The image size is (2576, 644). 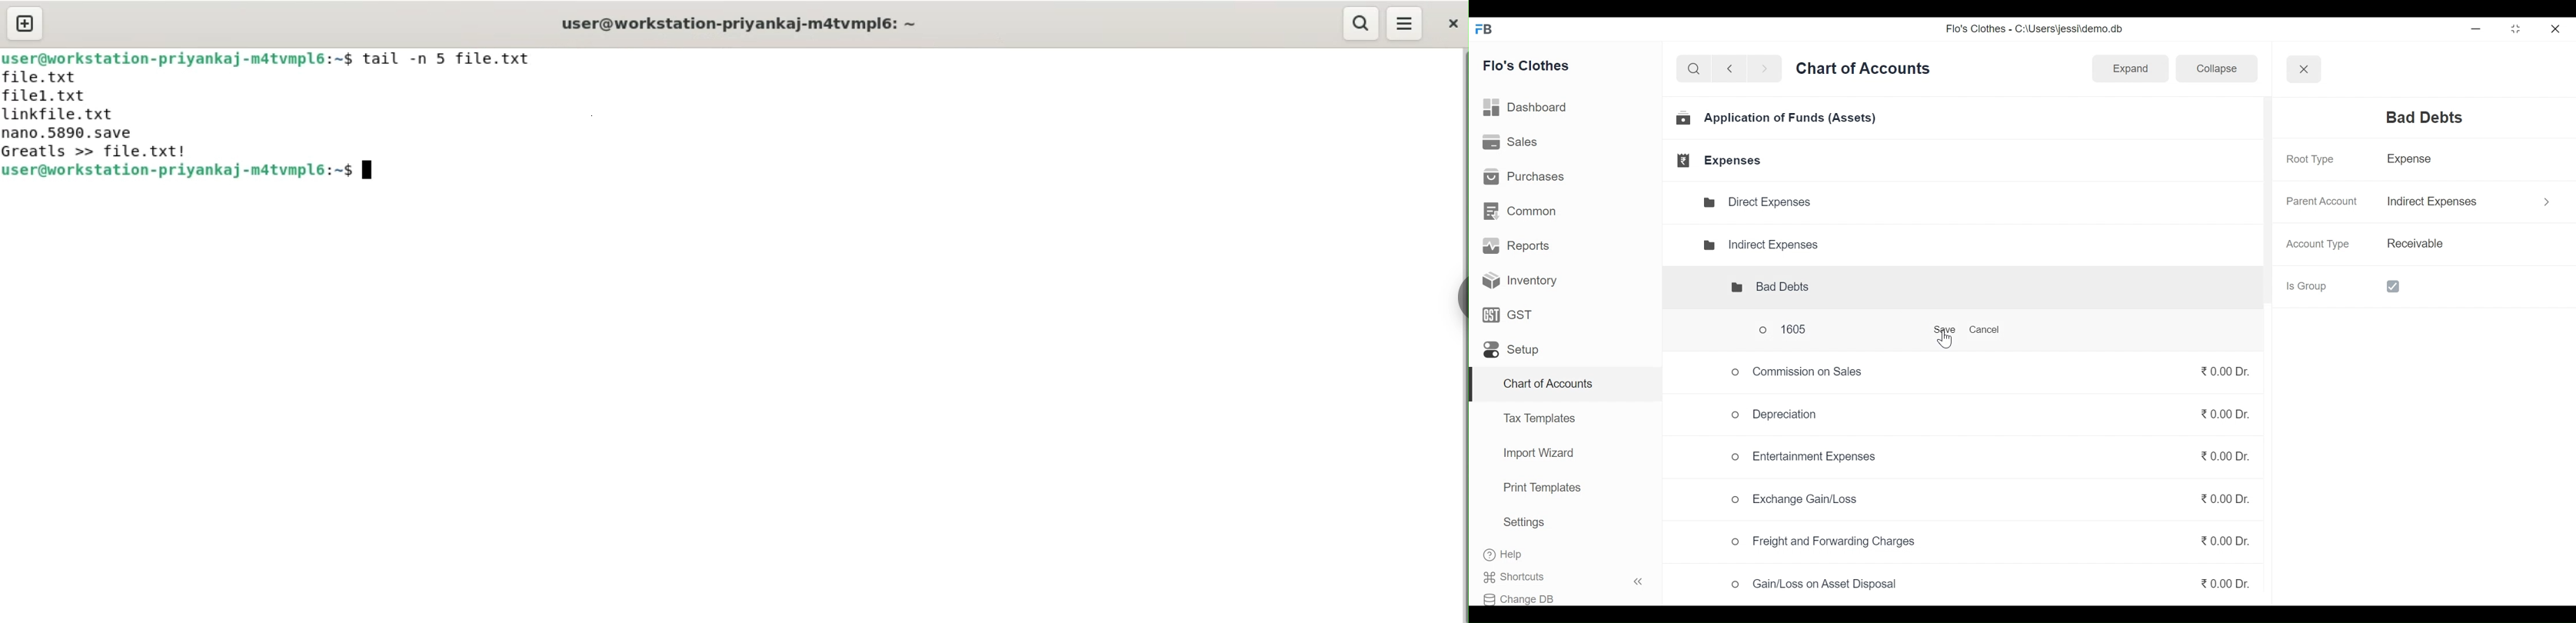 What do you see at coordinates (1516, 280) in the screenshot?
I see `Inventory` at bounding box center [1516, 280].